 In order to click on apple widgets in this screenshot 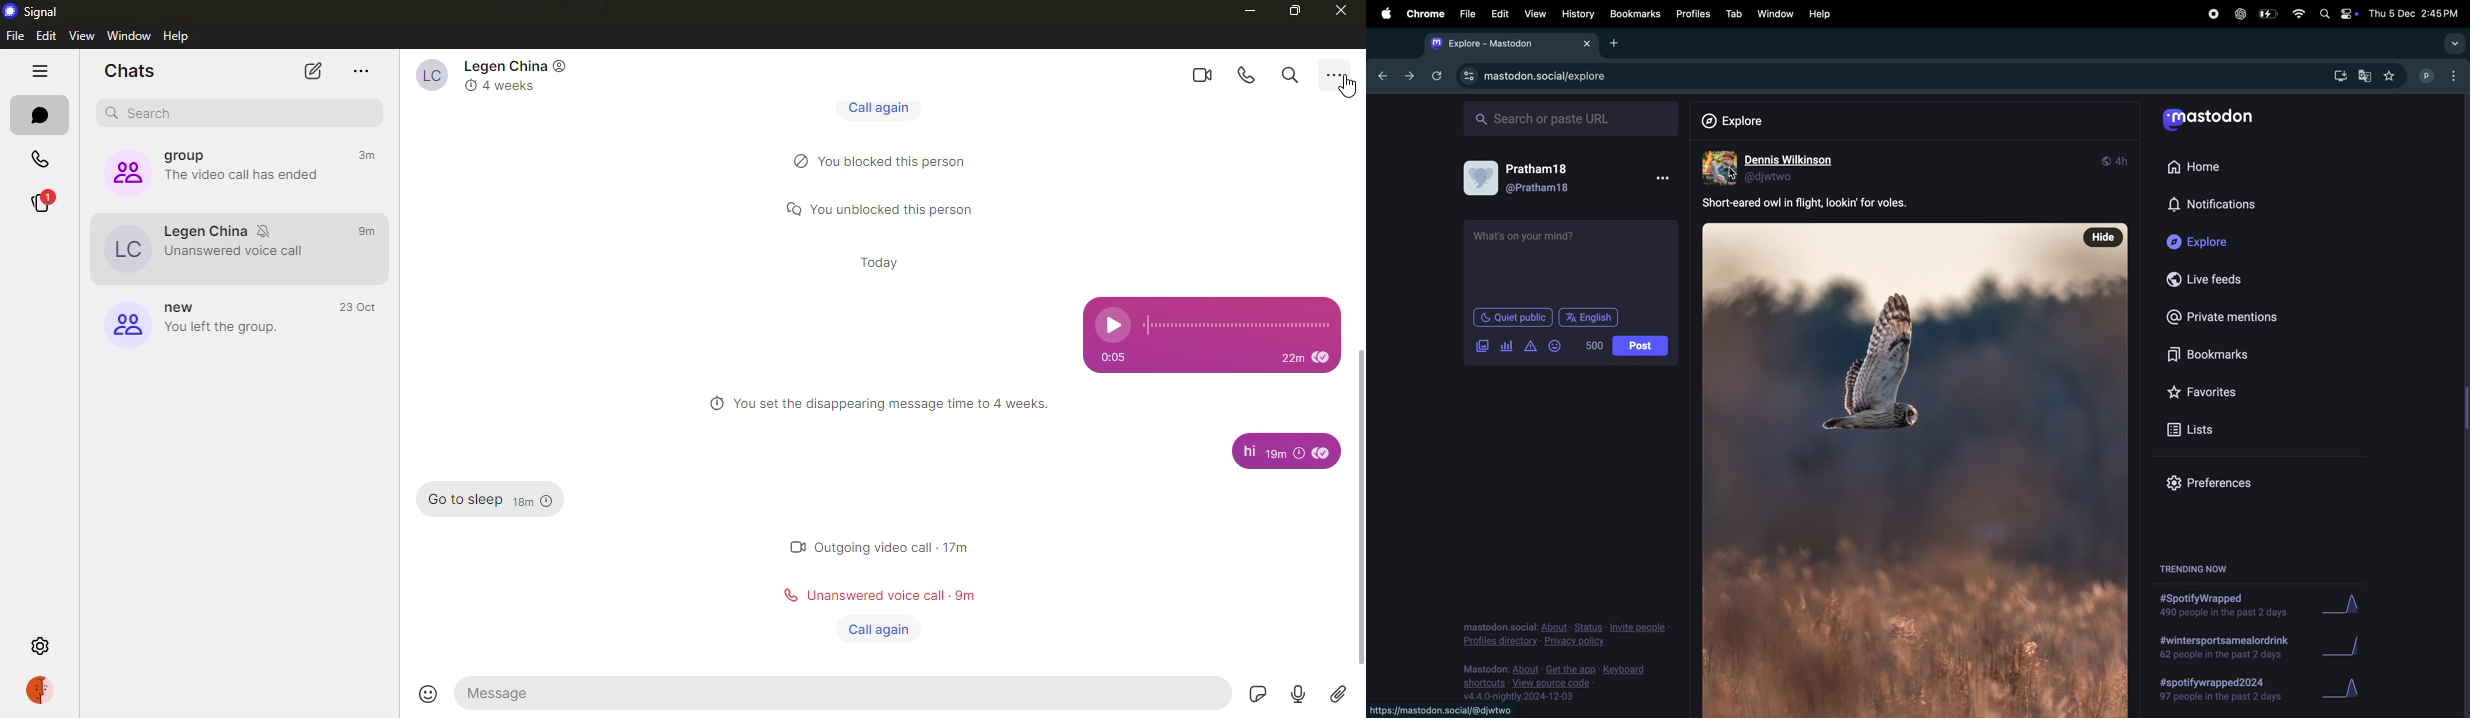, I will do `click(2336, 12)`.